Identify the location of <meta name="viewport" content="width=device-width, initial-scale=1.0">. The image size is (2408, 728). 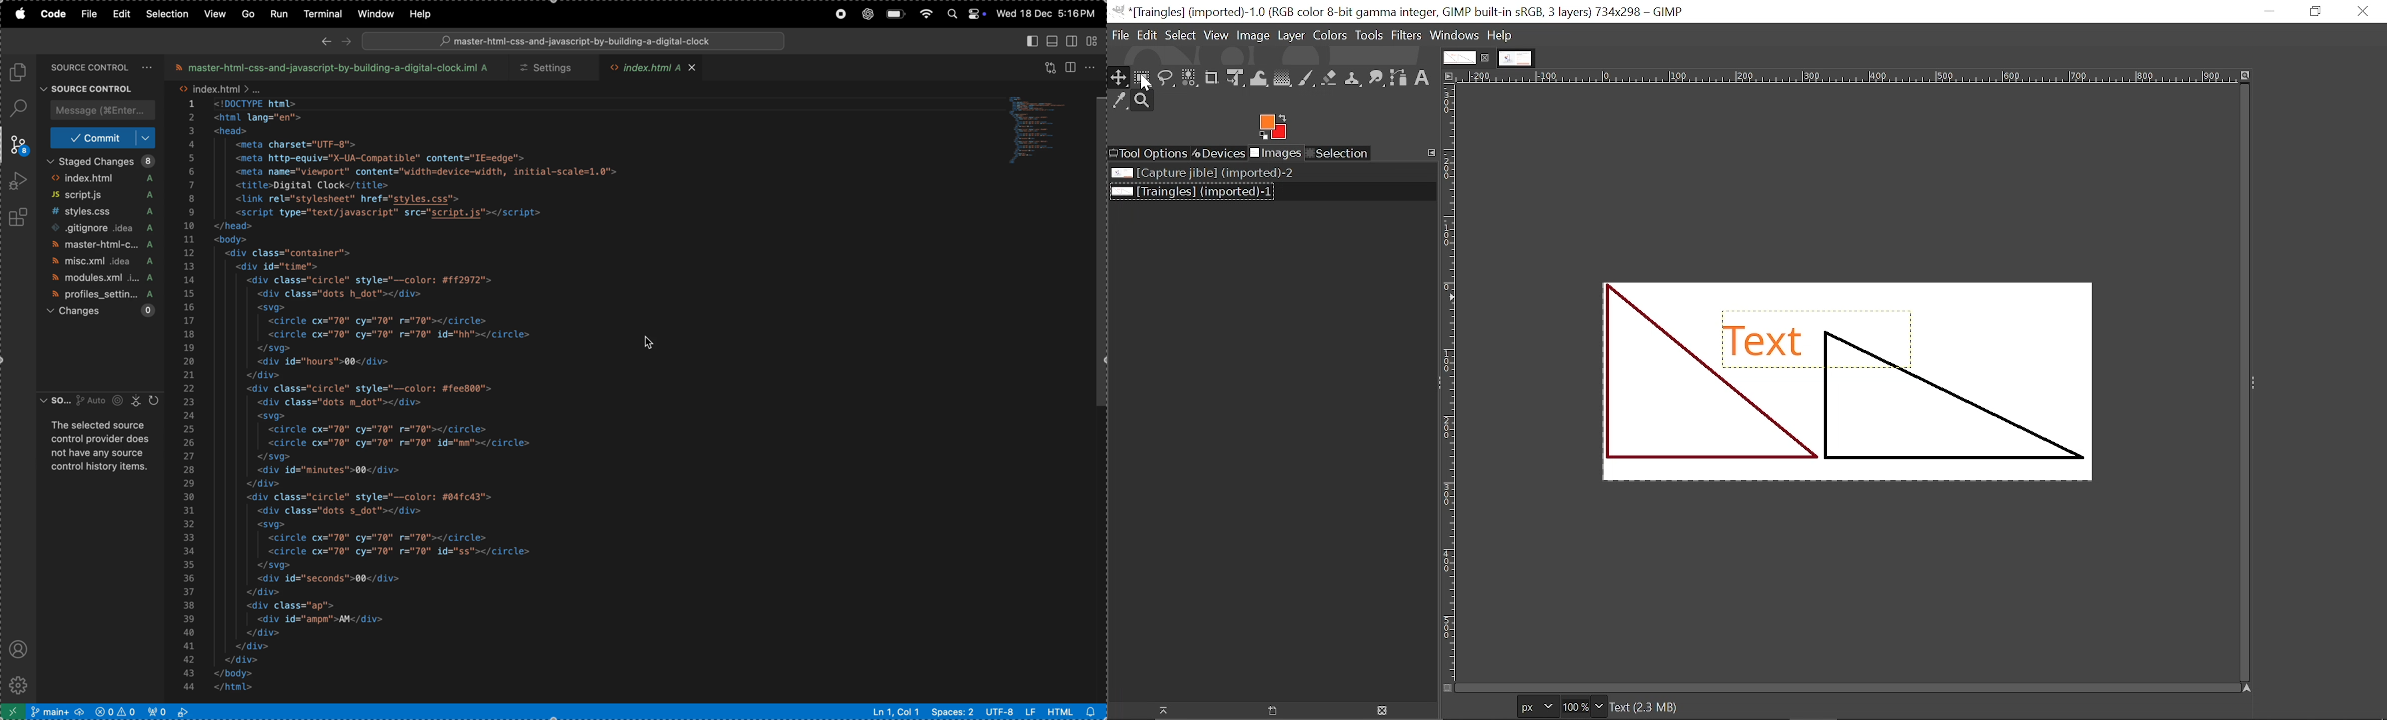
(431, 172).